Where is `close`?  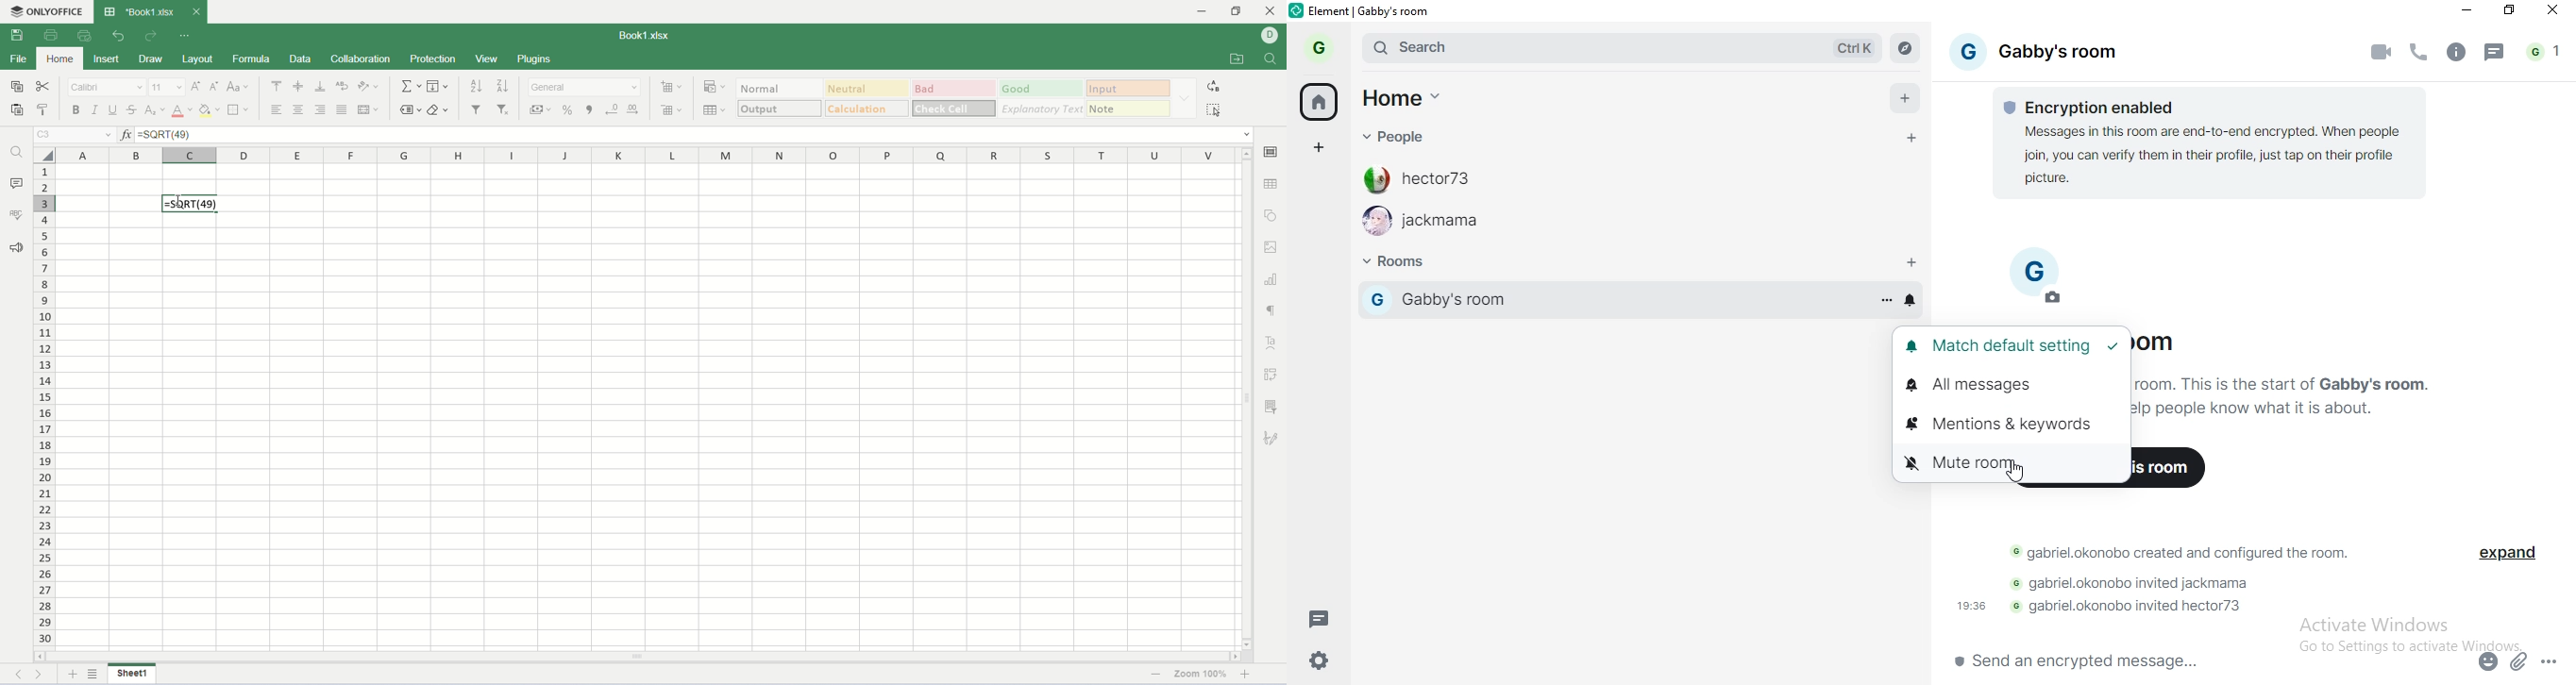 close is located at coordinates (2557, 12).